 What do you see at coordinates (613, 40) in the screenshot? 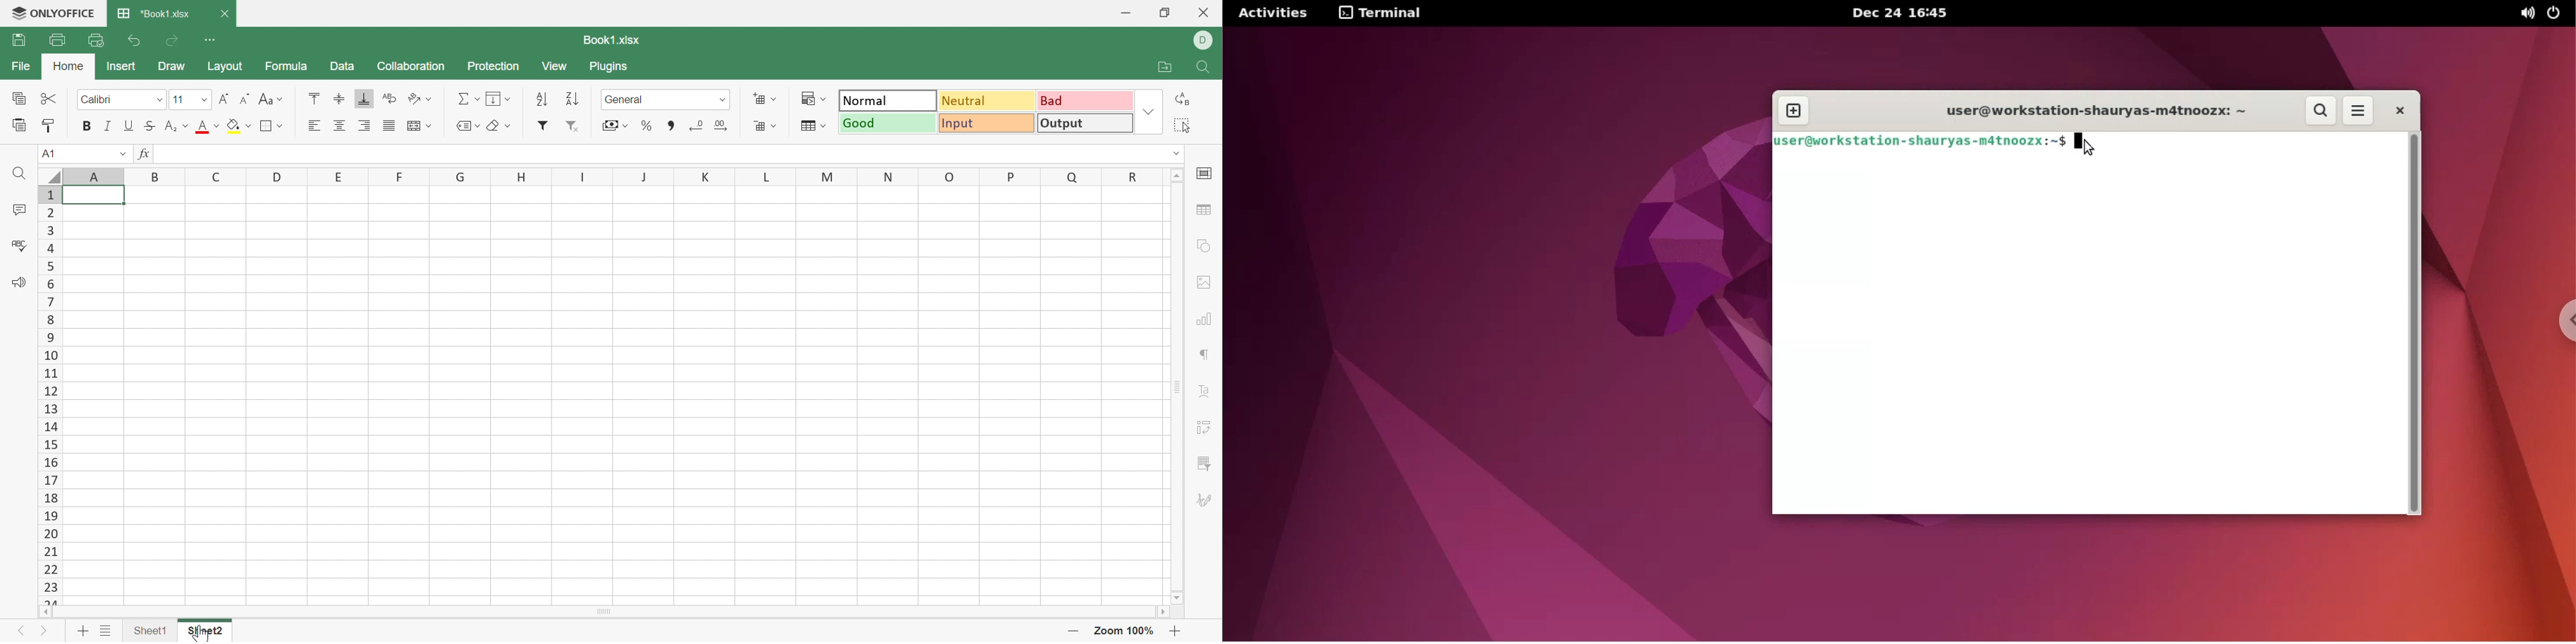
I see `Book1.xlsx` at bounding box center [613, 40].